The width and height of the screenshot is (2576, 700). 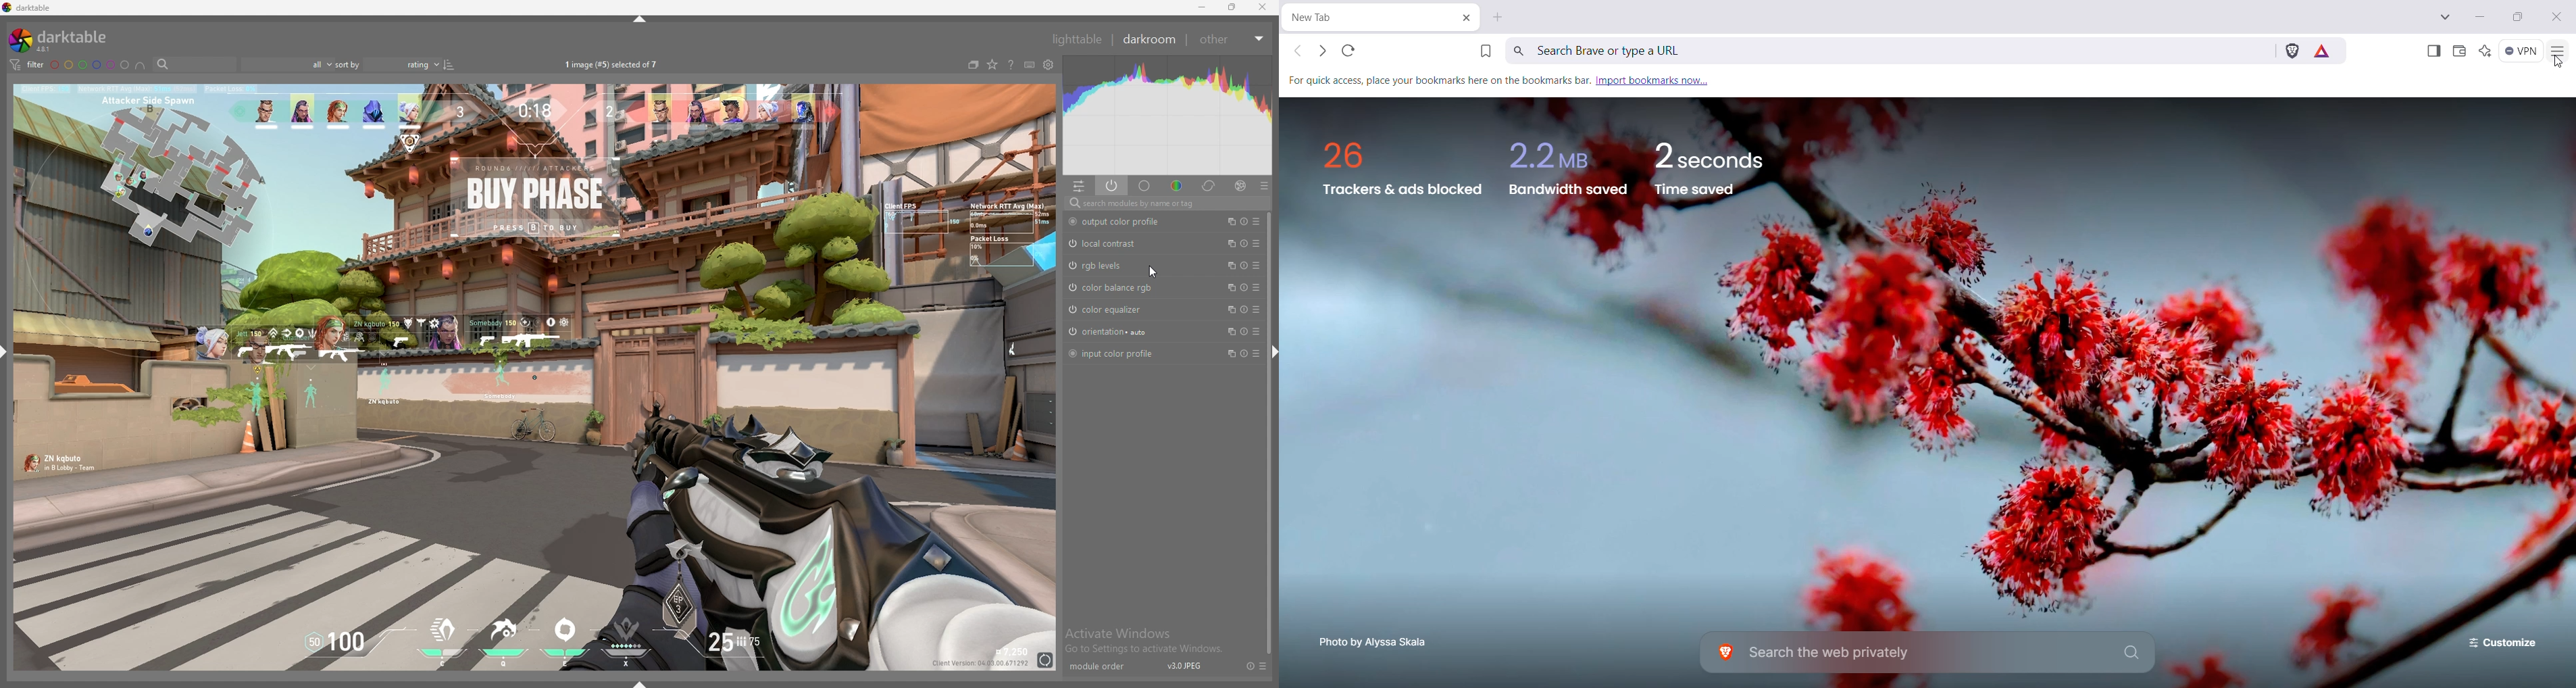 What do you see at coordinates (640, 19) in the screenshot?
I see `hide` at bounding box center [640, 19].